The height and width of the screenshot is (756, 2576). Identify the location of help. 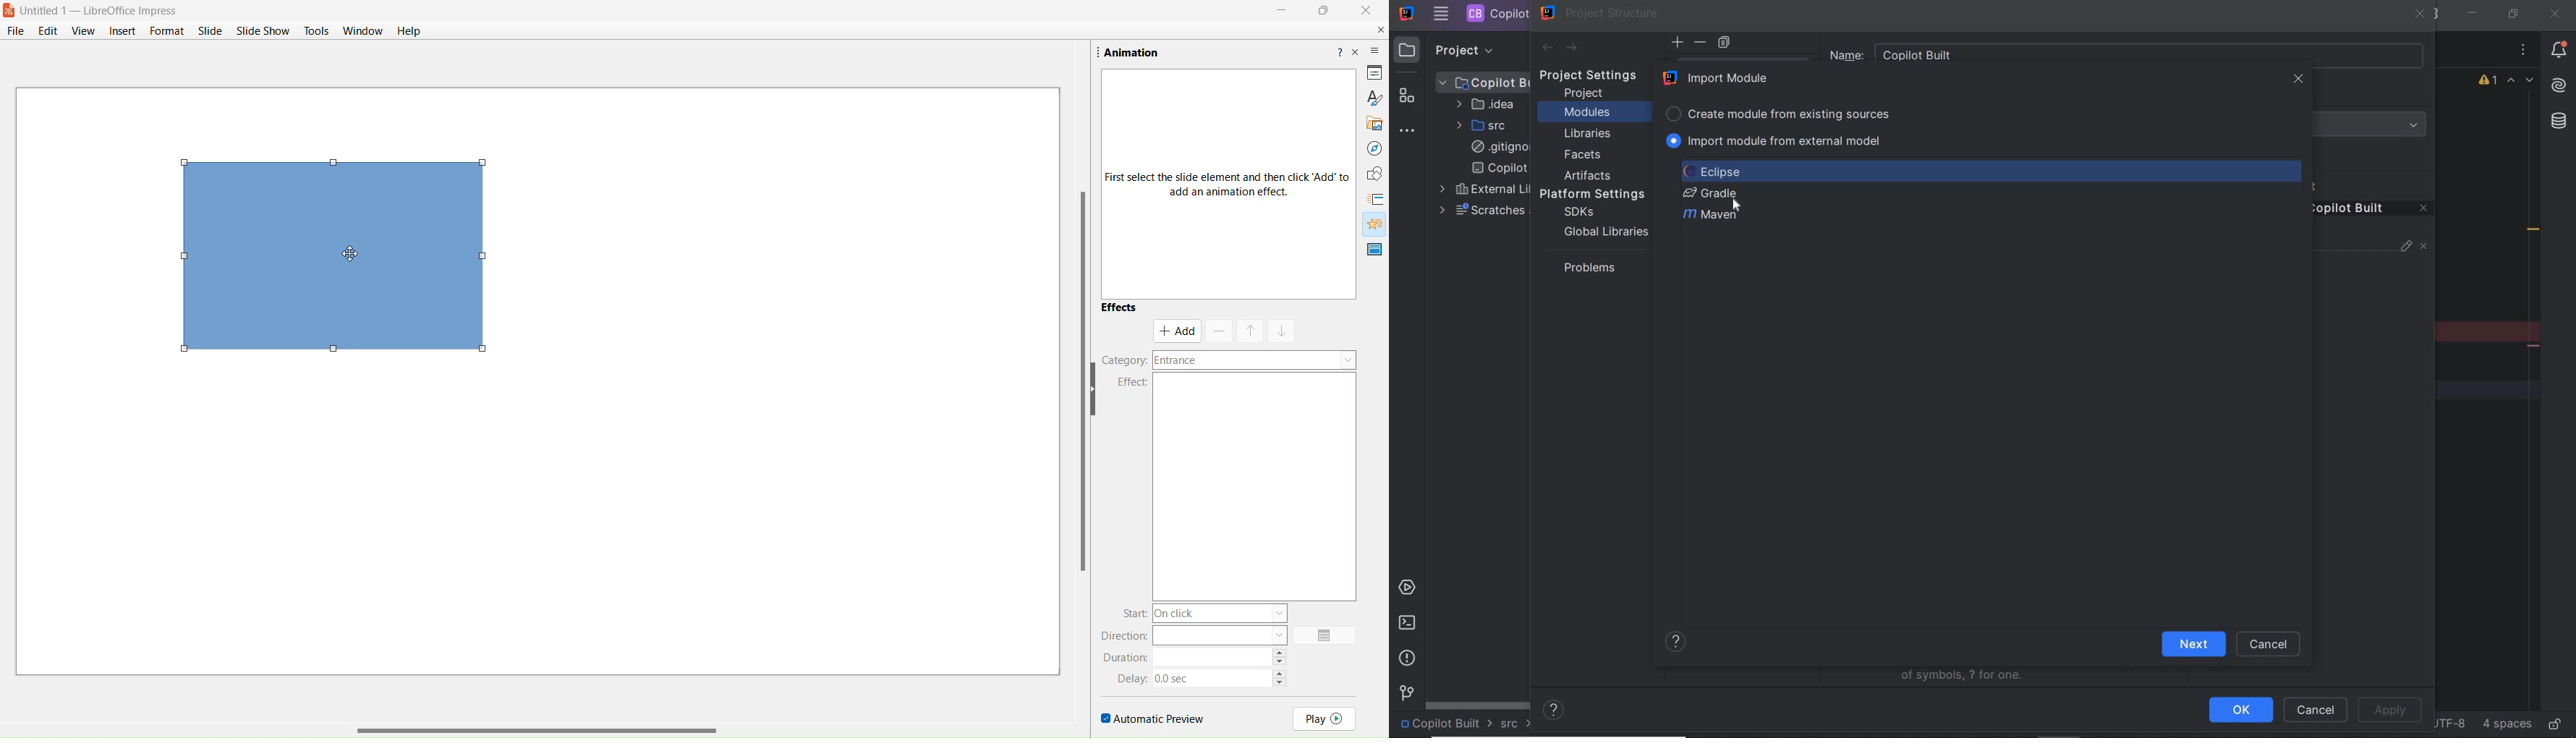
(1338, 50).